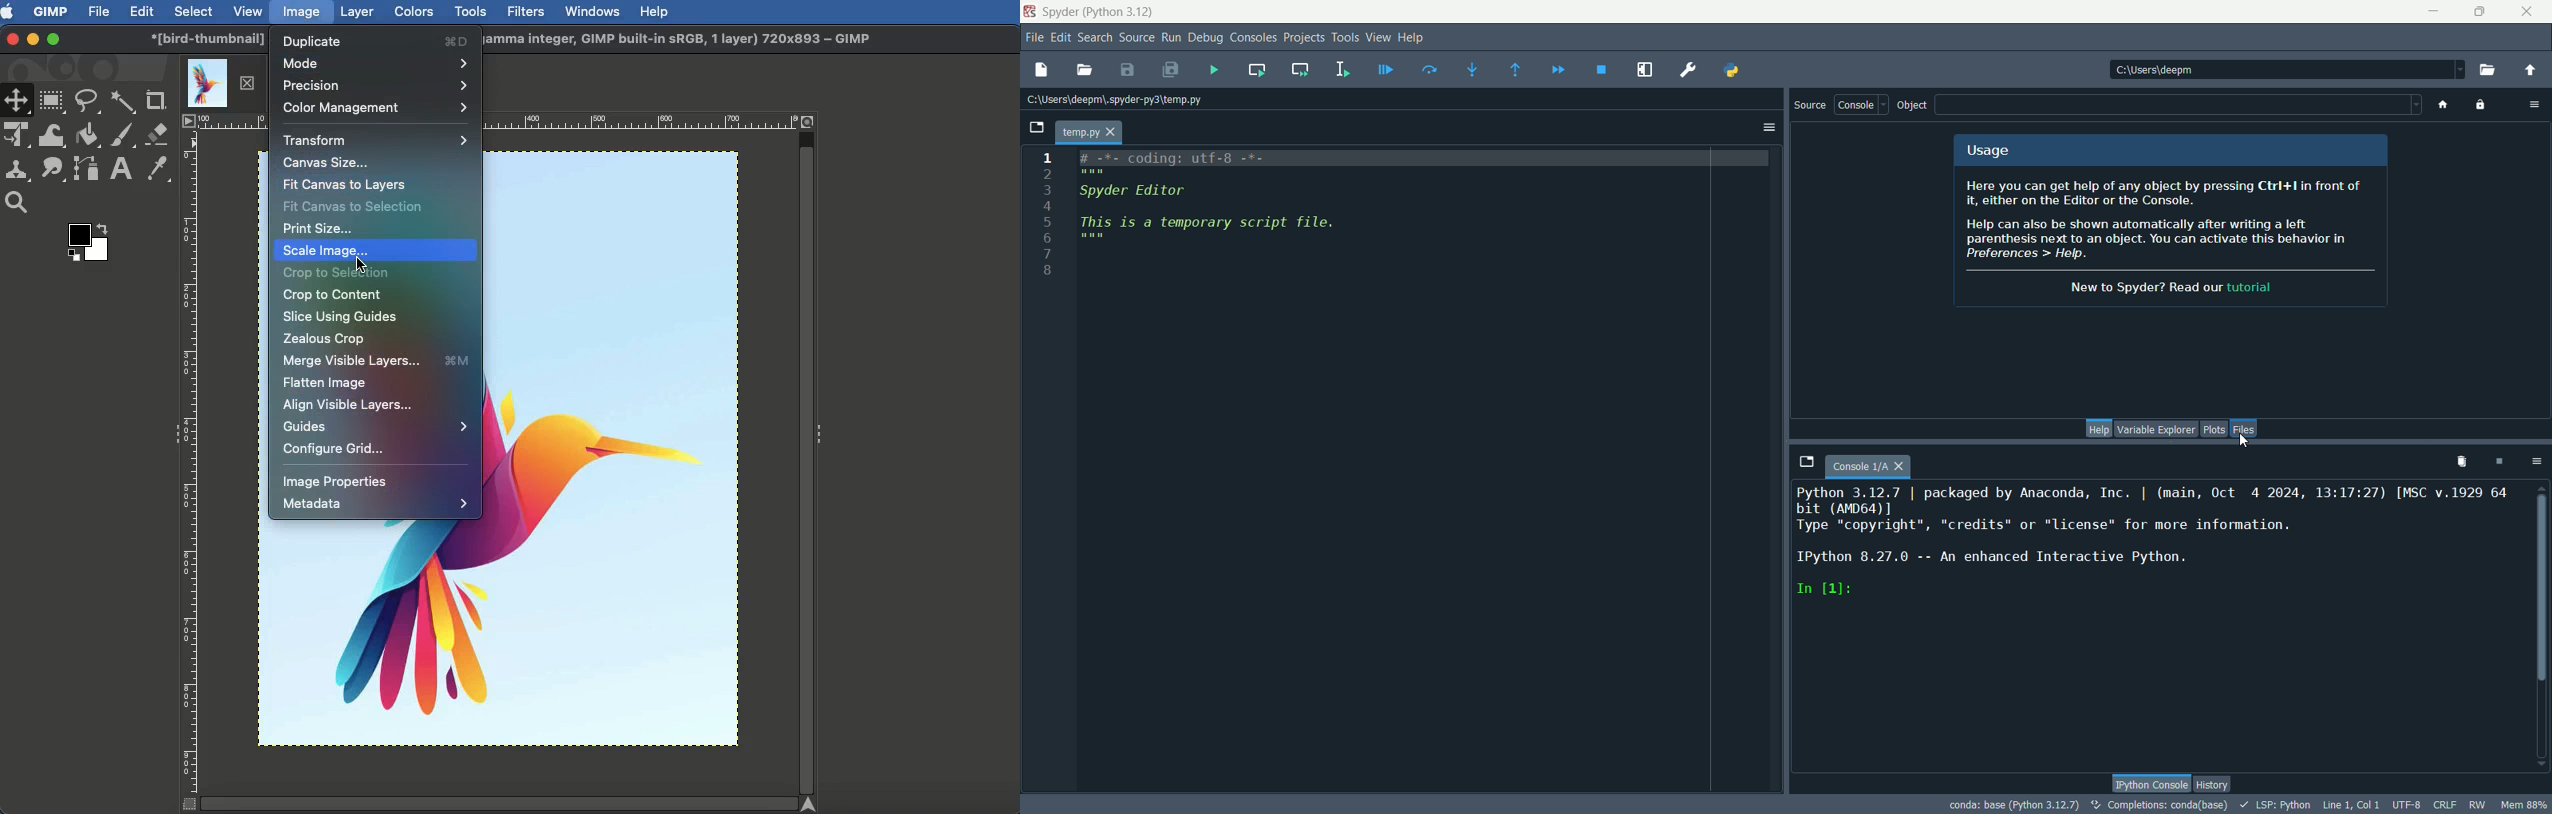 The width and height of the screenshot is (2576, 840). I want to click on debug file, so click(1386, 69).